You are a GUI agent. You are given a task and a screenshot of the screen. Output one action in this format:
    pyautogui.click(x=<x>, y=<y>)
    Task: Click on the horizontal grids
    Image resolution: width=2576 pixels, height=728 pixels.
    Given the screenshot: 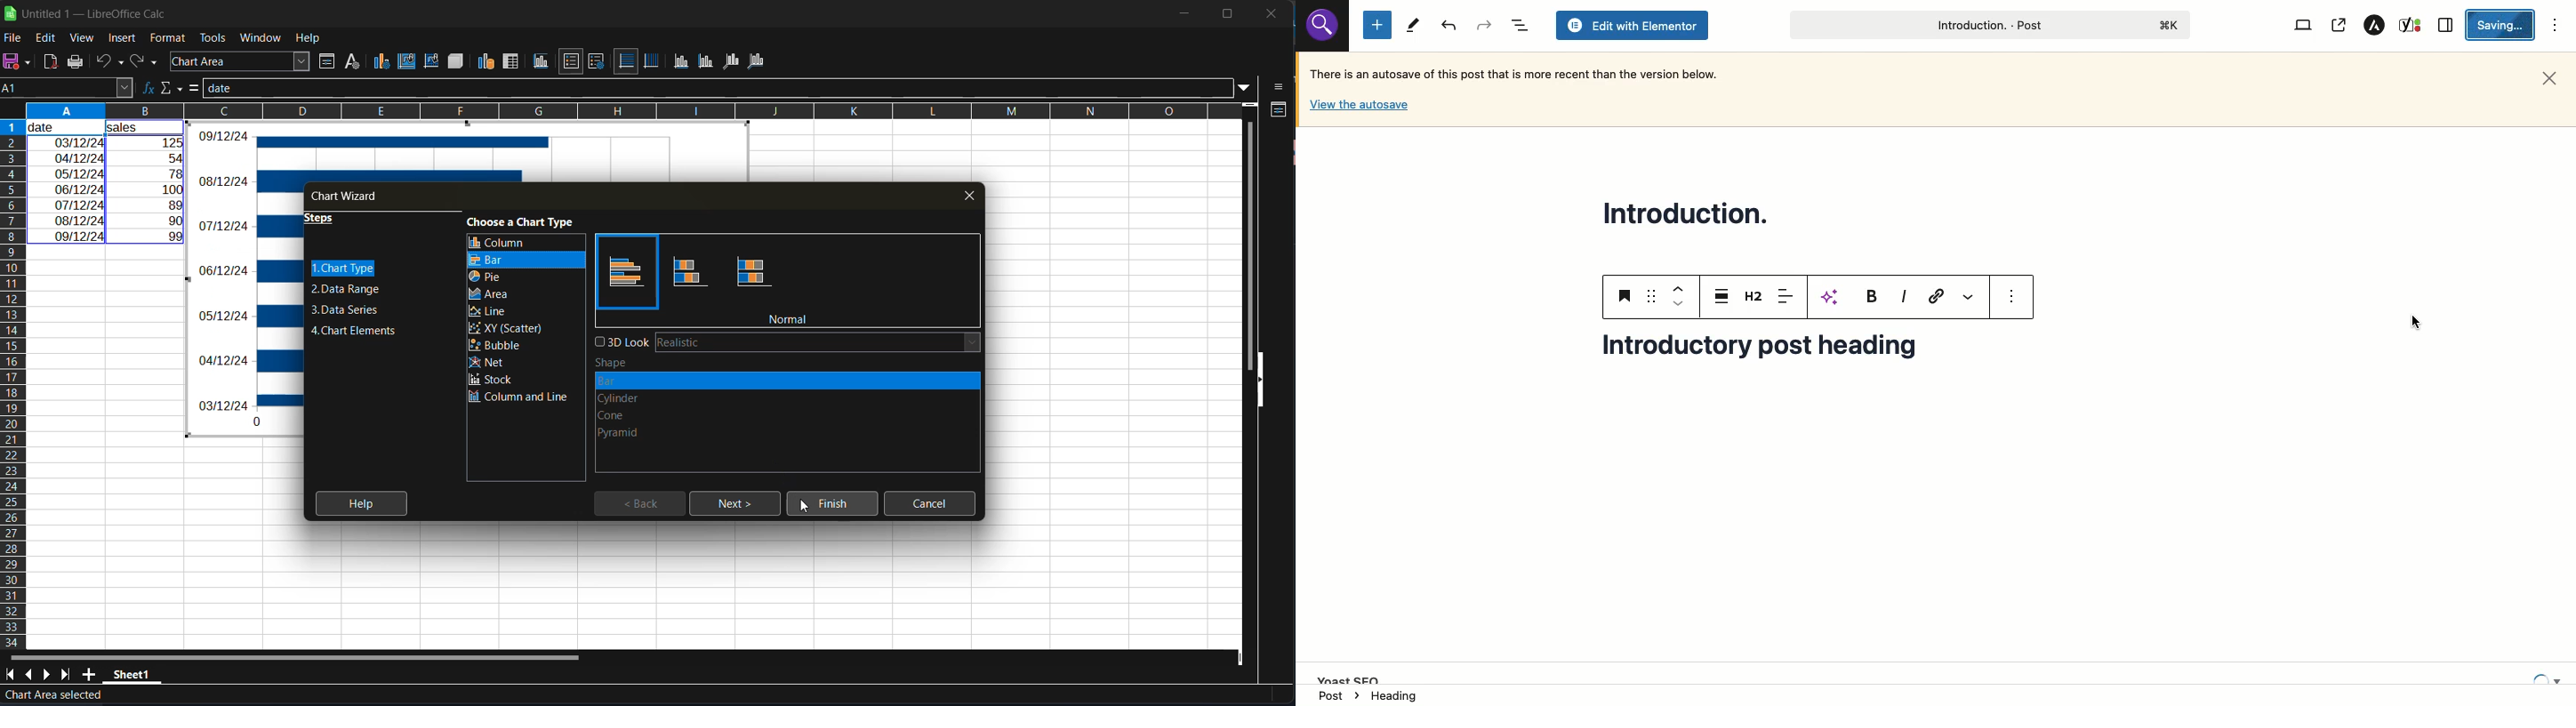 What is the action you would take?
    pyautogui.click(x=627, y=61)
    